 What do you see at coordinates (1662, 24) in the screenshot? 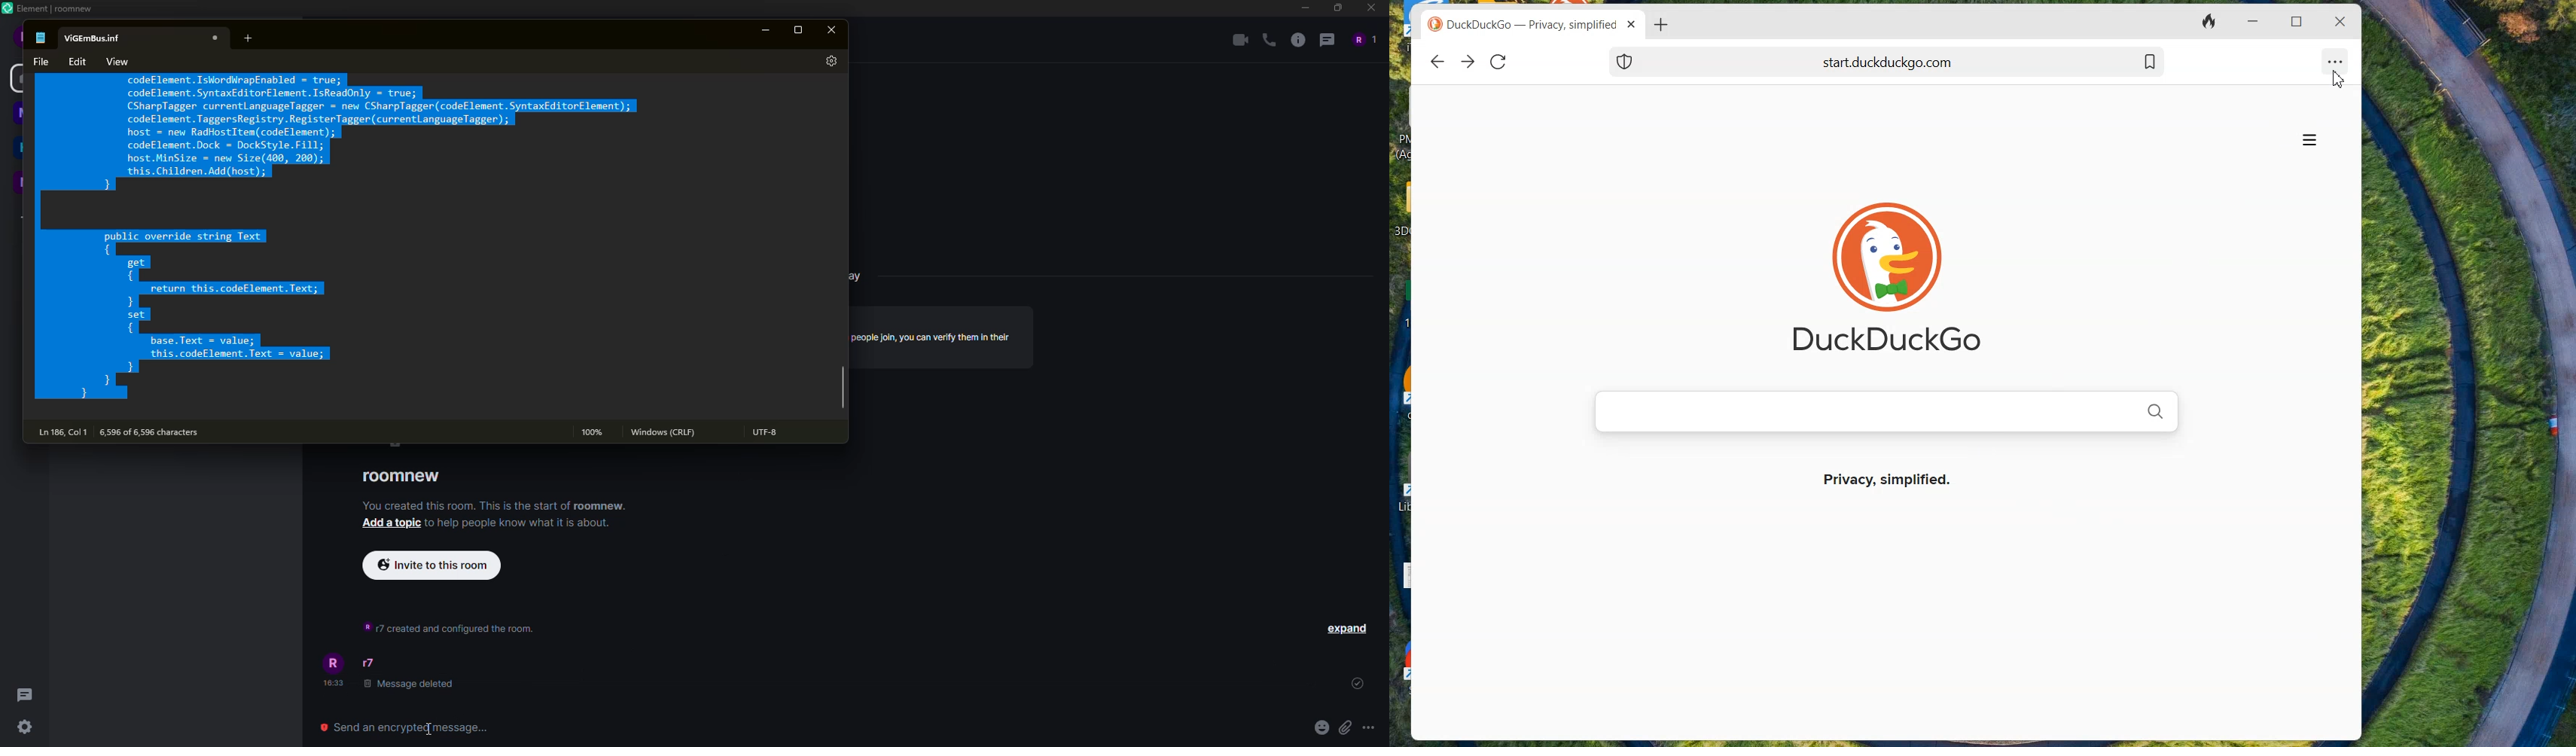
I see `Add new Tab` at bounding box center [1662, 24].